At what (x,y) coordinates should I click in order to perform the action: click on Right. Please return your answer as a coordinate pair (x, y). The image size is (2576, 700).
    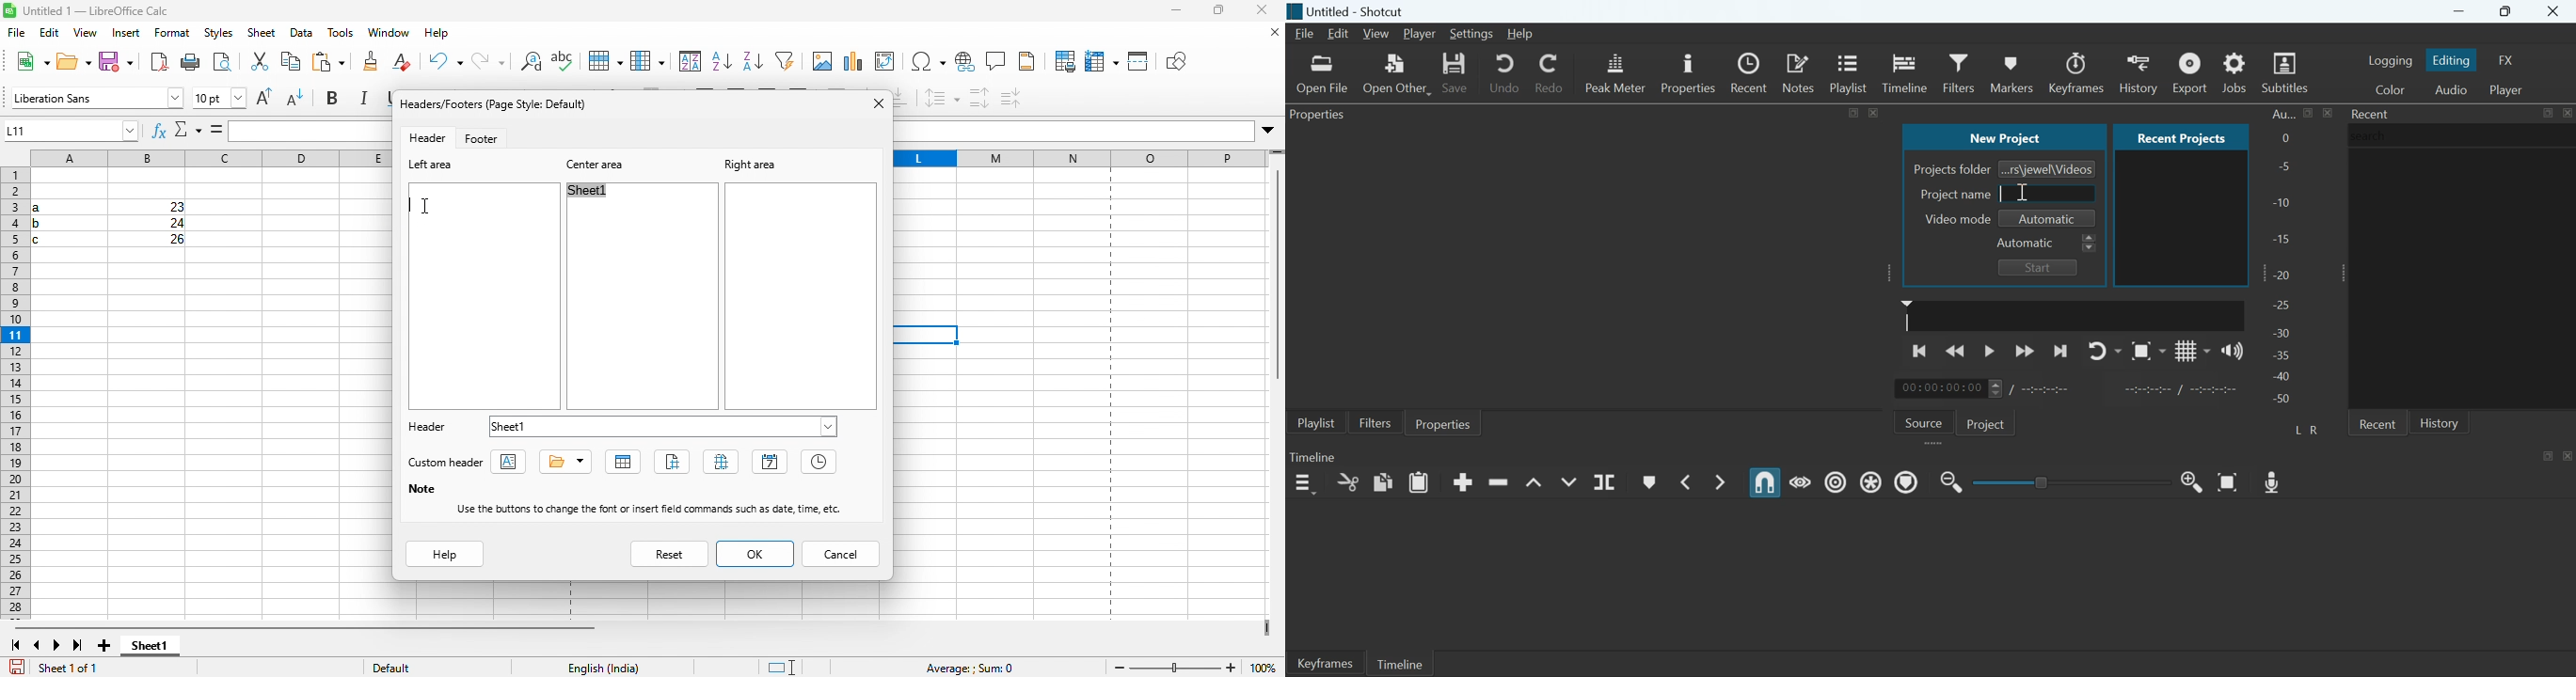
    Looking at the image, I should click on (2317, 429).